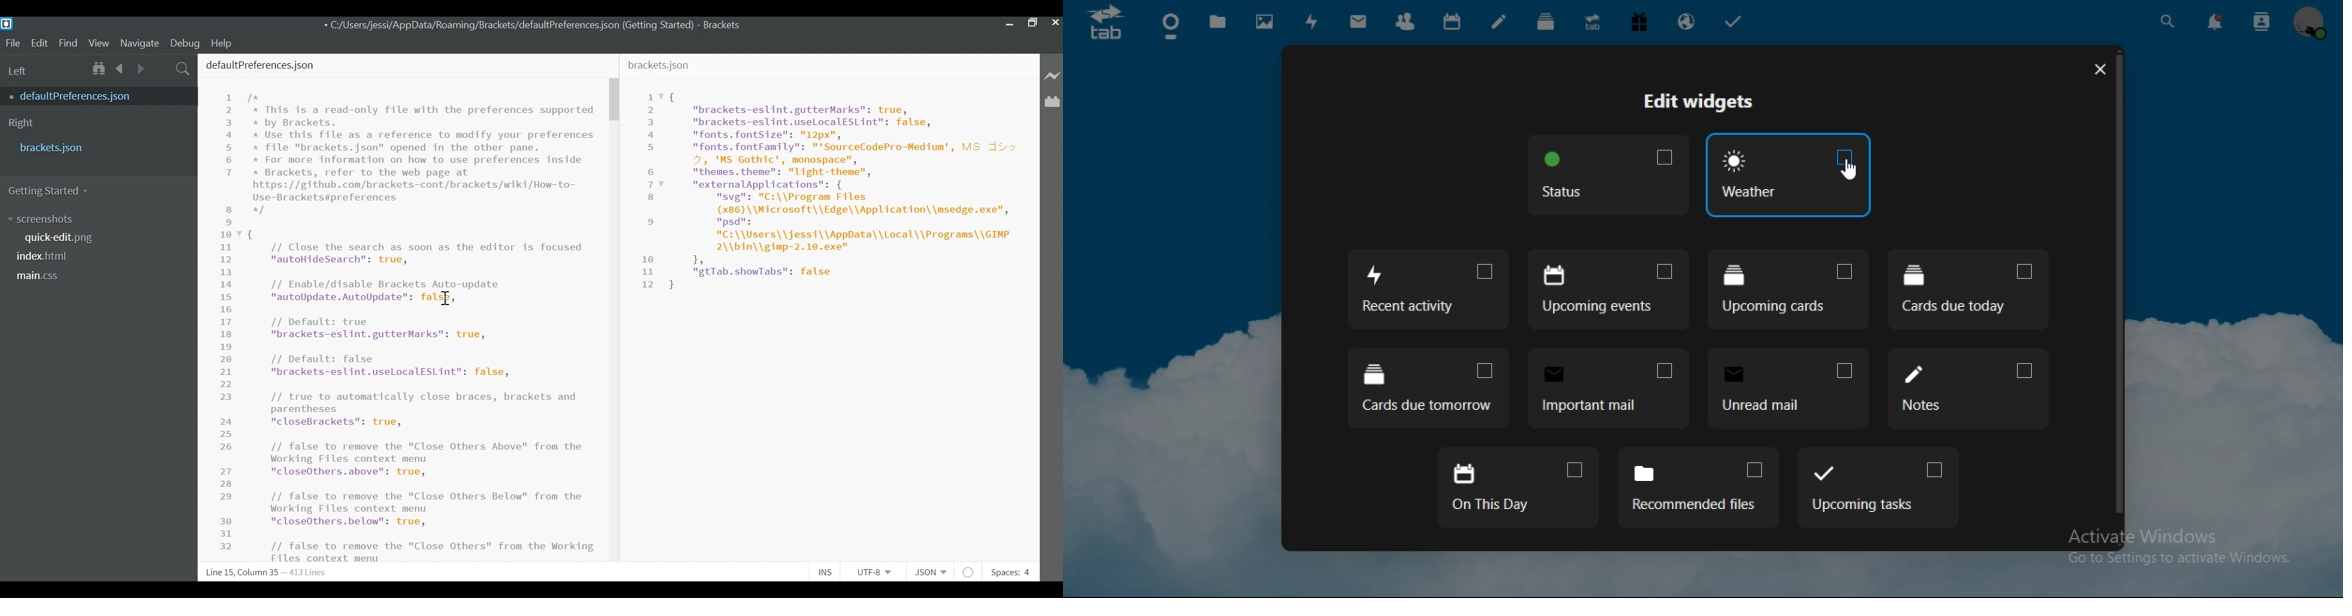 The width and height of the screenshot is (2352, 616). I want to click on calendar, so click(1453, 22).